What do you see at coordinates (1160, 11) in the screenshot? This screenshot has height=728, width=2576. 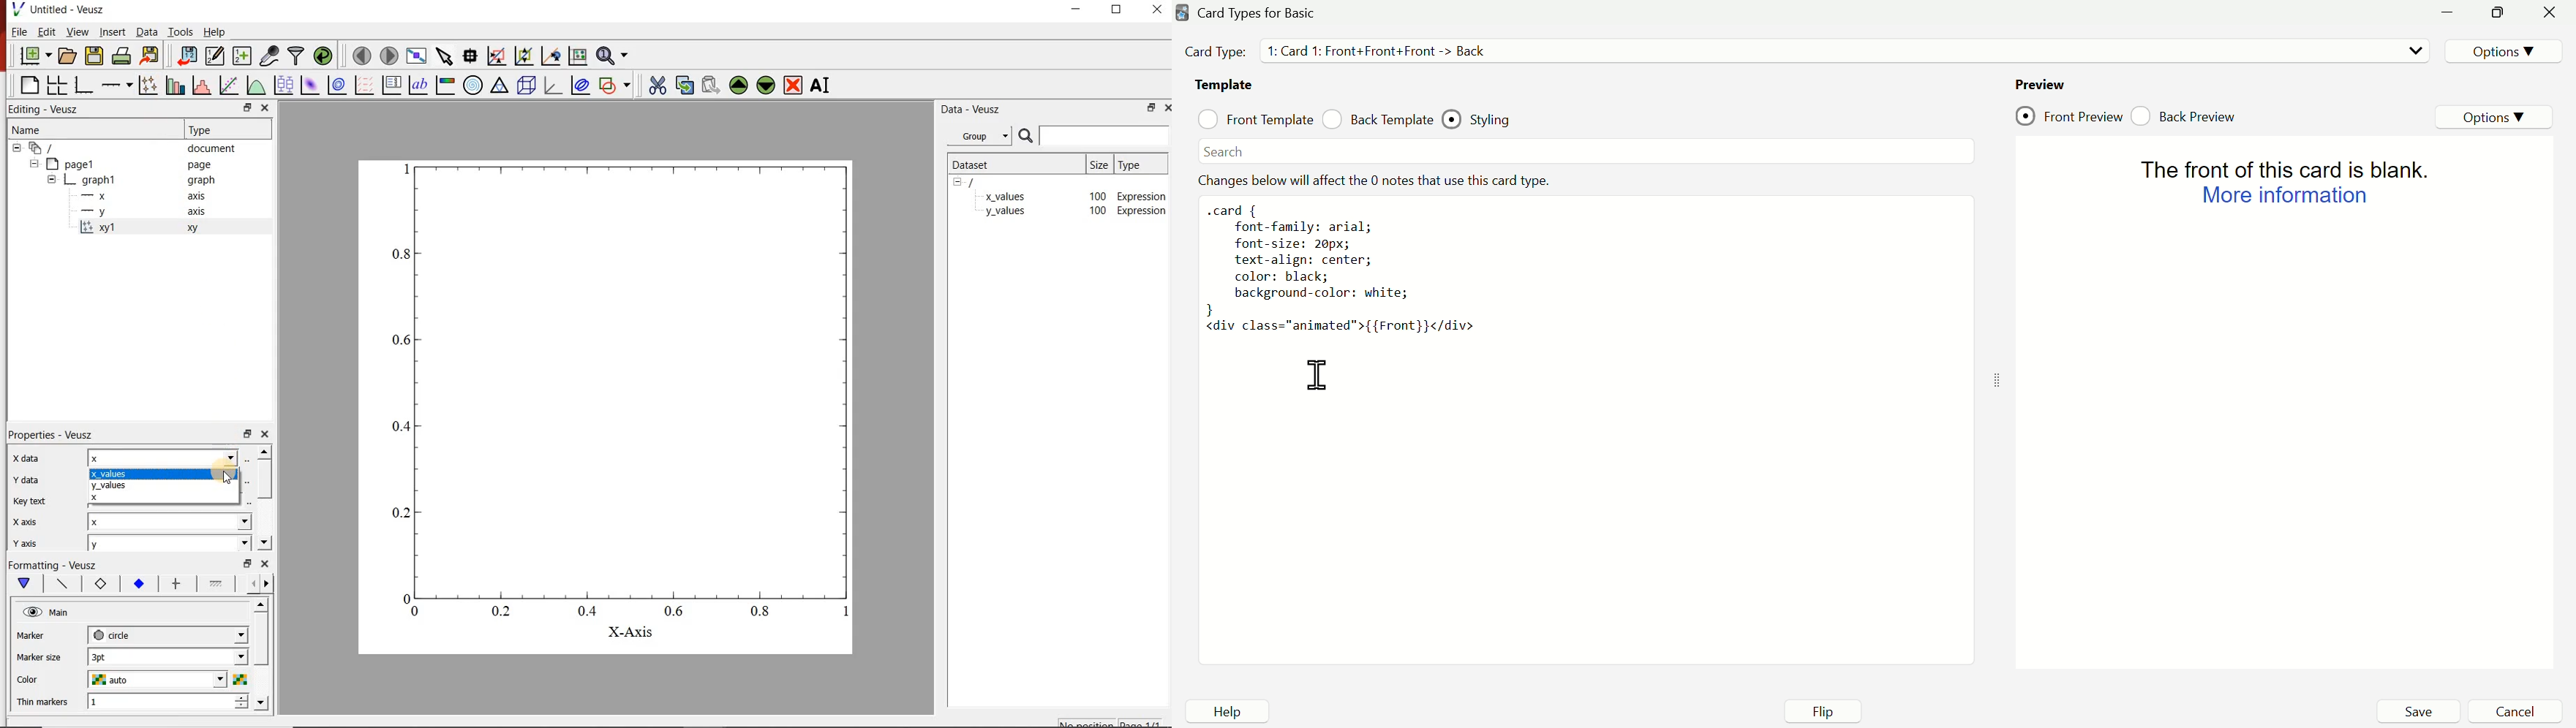 I see `close` at bounding box center [1160, 11].